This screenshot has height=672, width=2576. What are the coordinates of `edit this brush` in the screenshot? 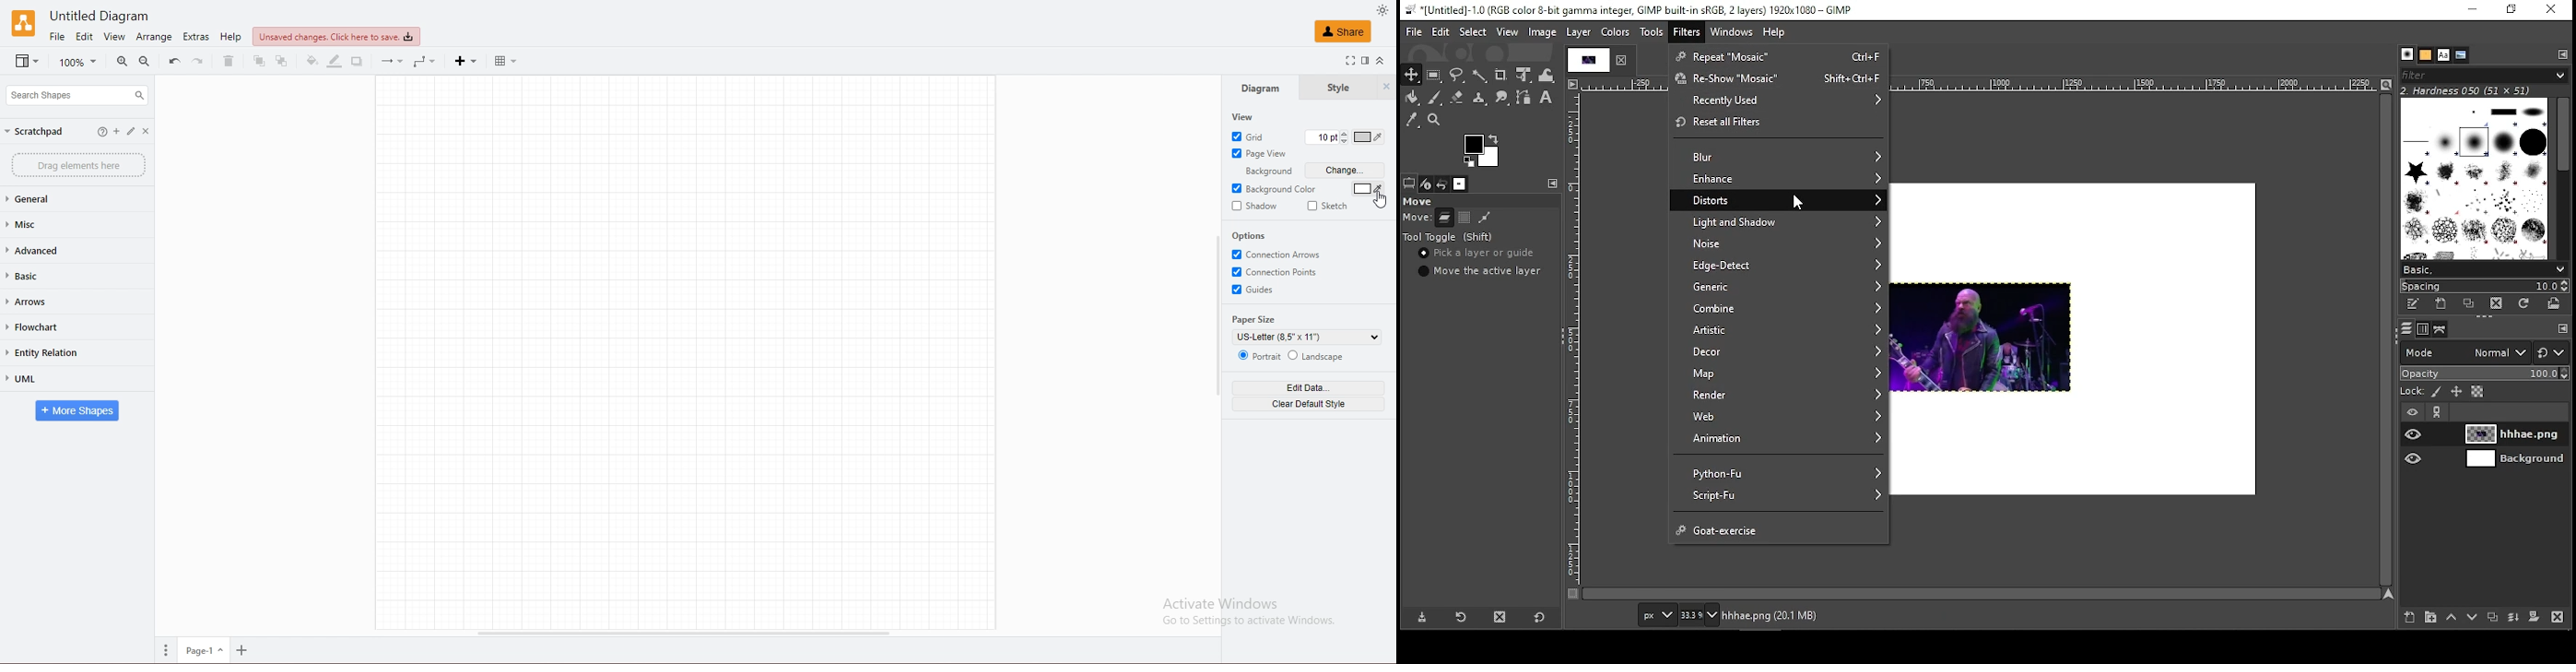 It's located at (2414, 305).